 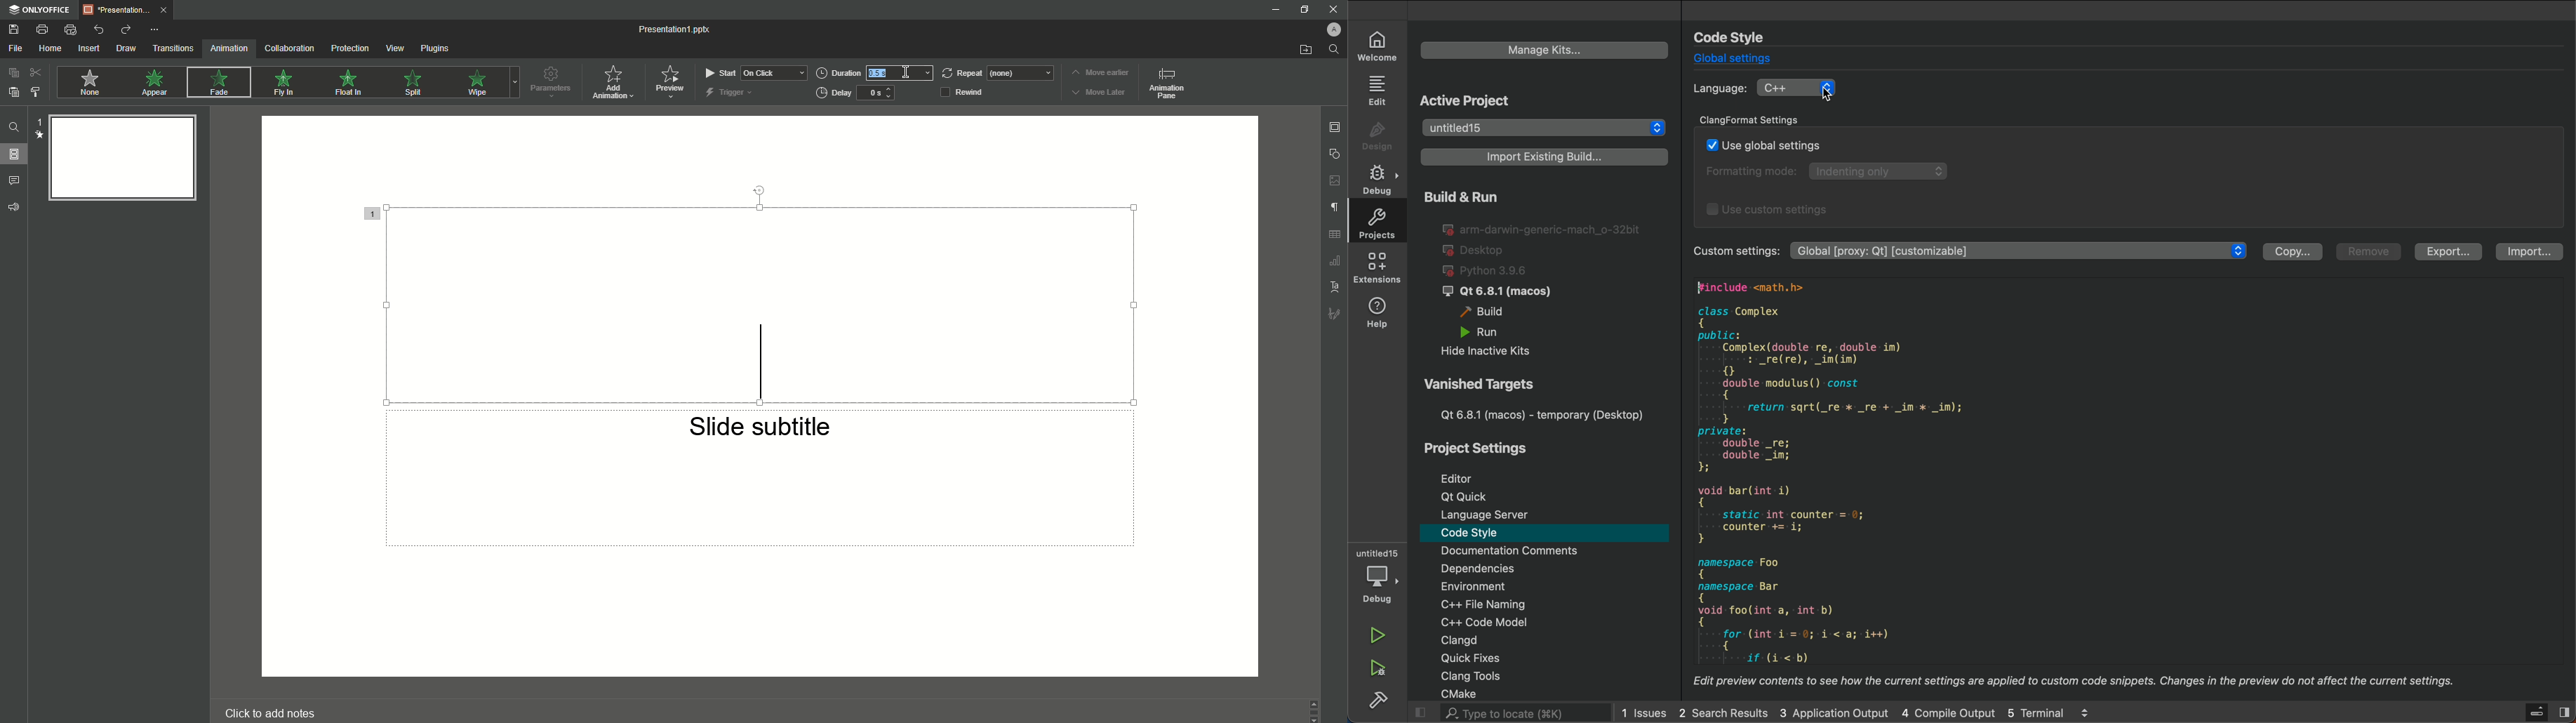 What do you see at coordinates (350, 84) in the screenshot?
I see `Float In` at bounding box center [350, 84].